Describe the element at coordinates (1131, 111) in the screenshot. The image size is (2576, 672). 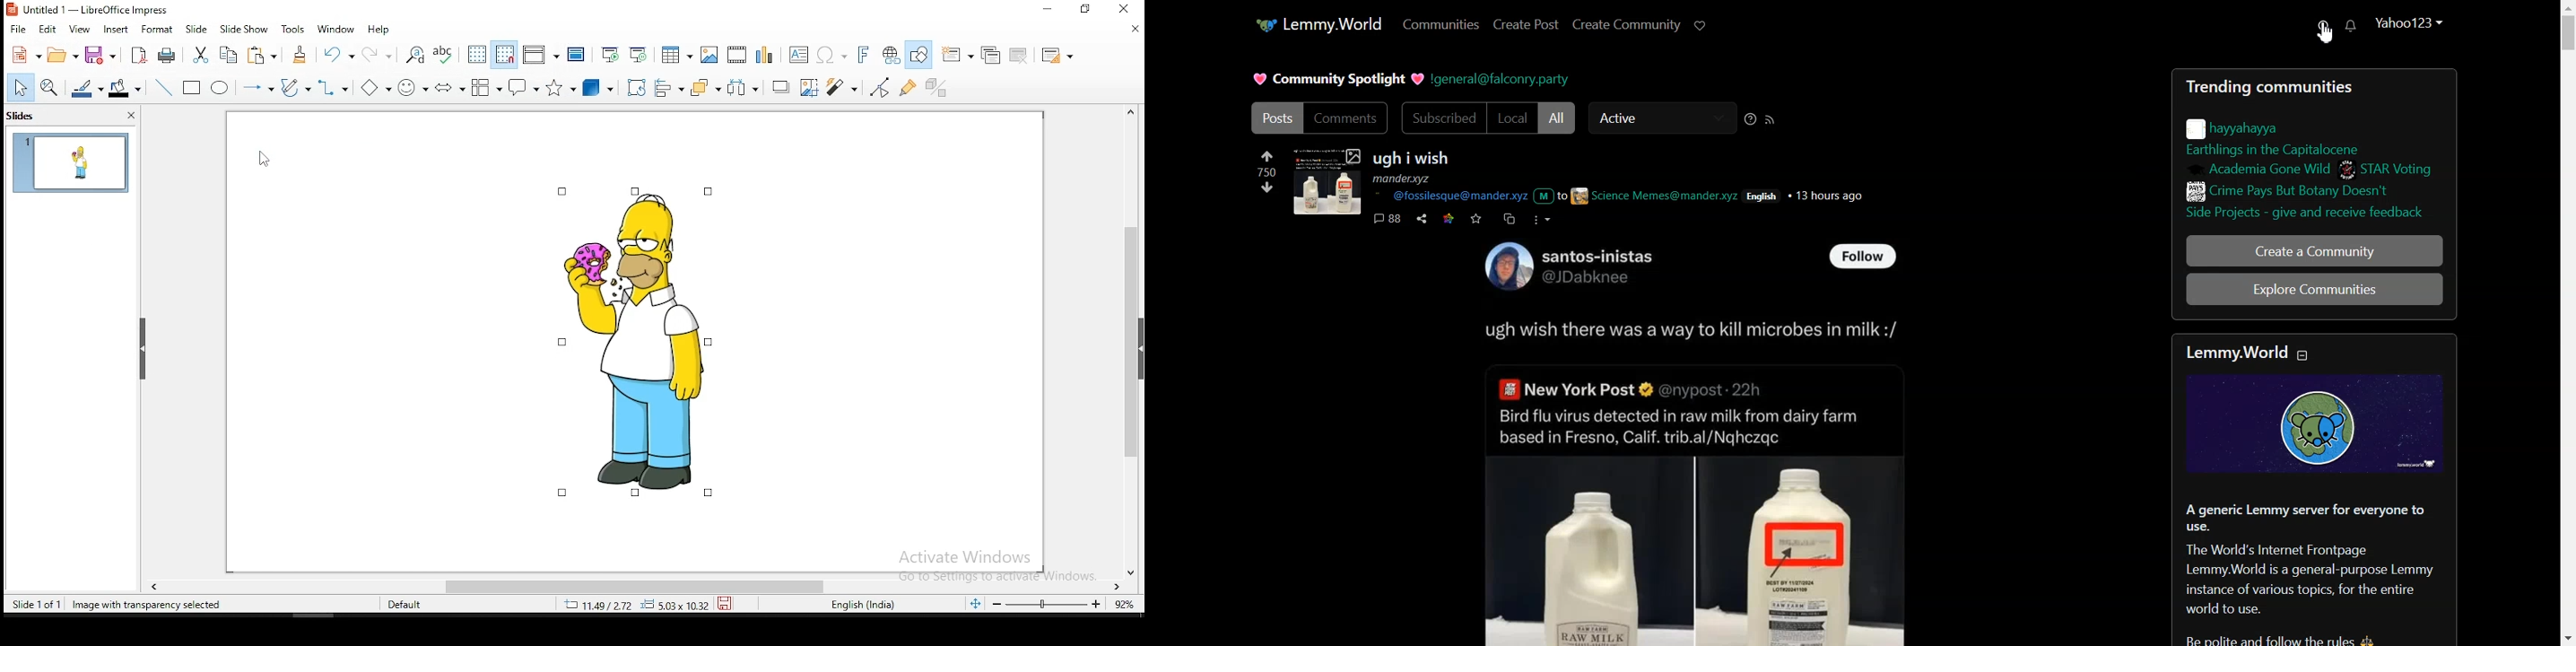
I see `close` at that location.